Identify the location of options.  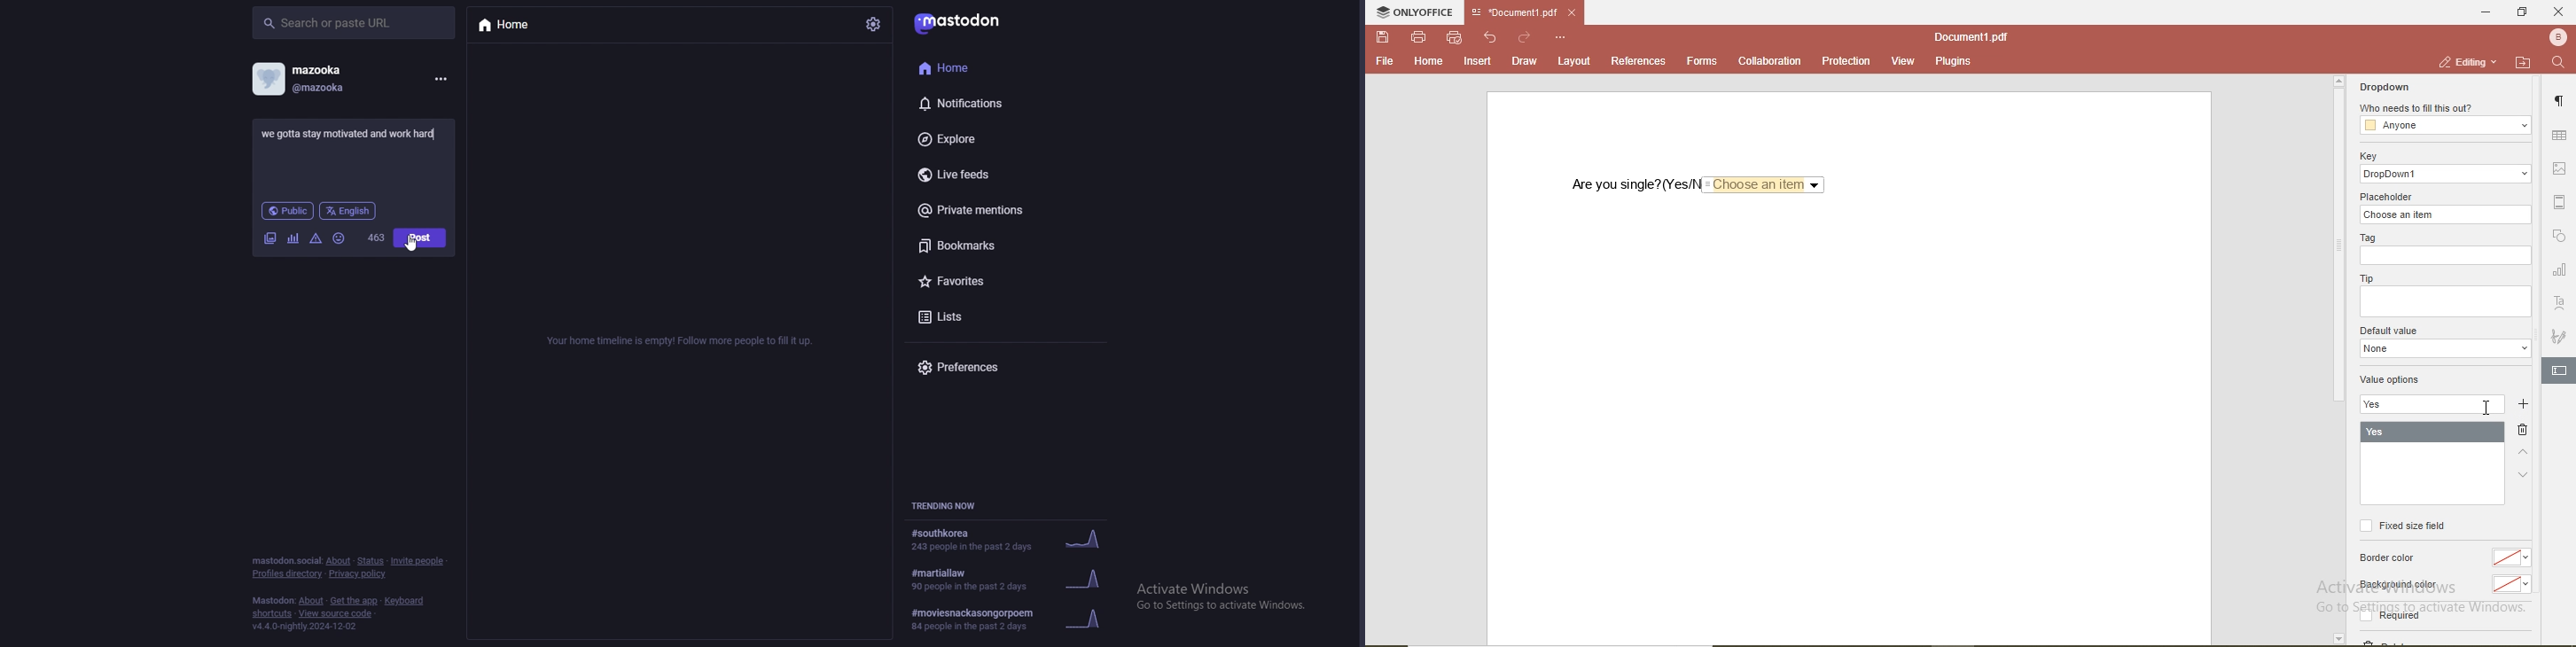
(1561, 38).